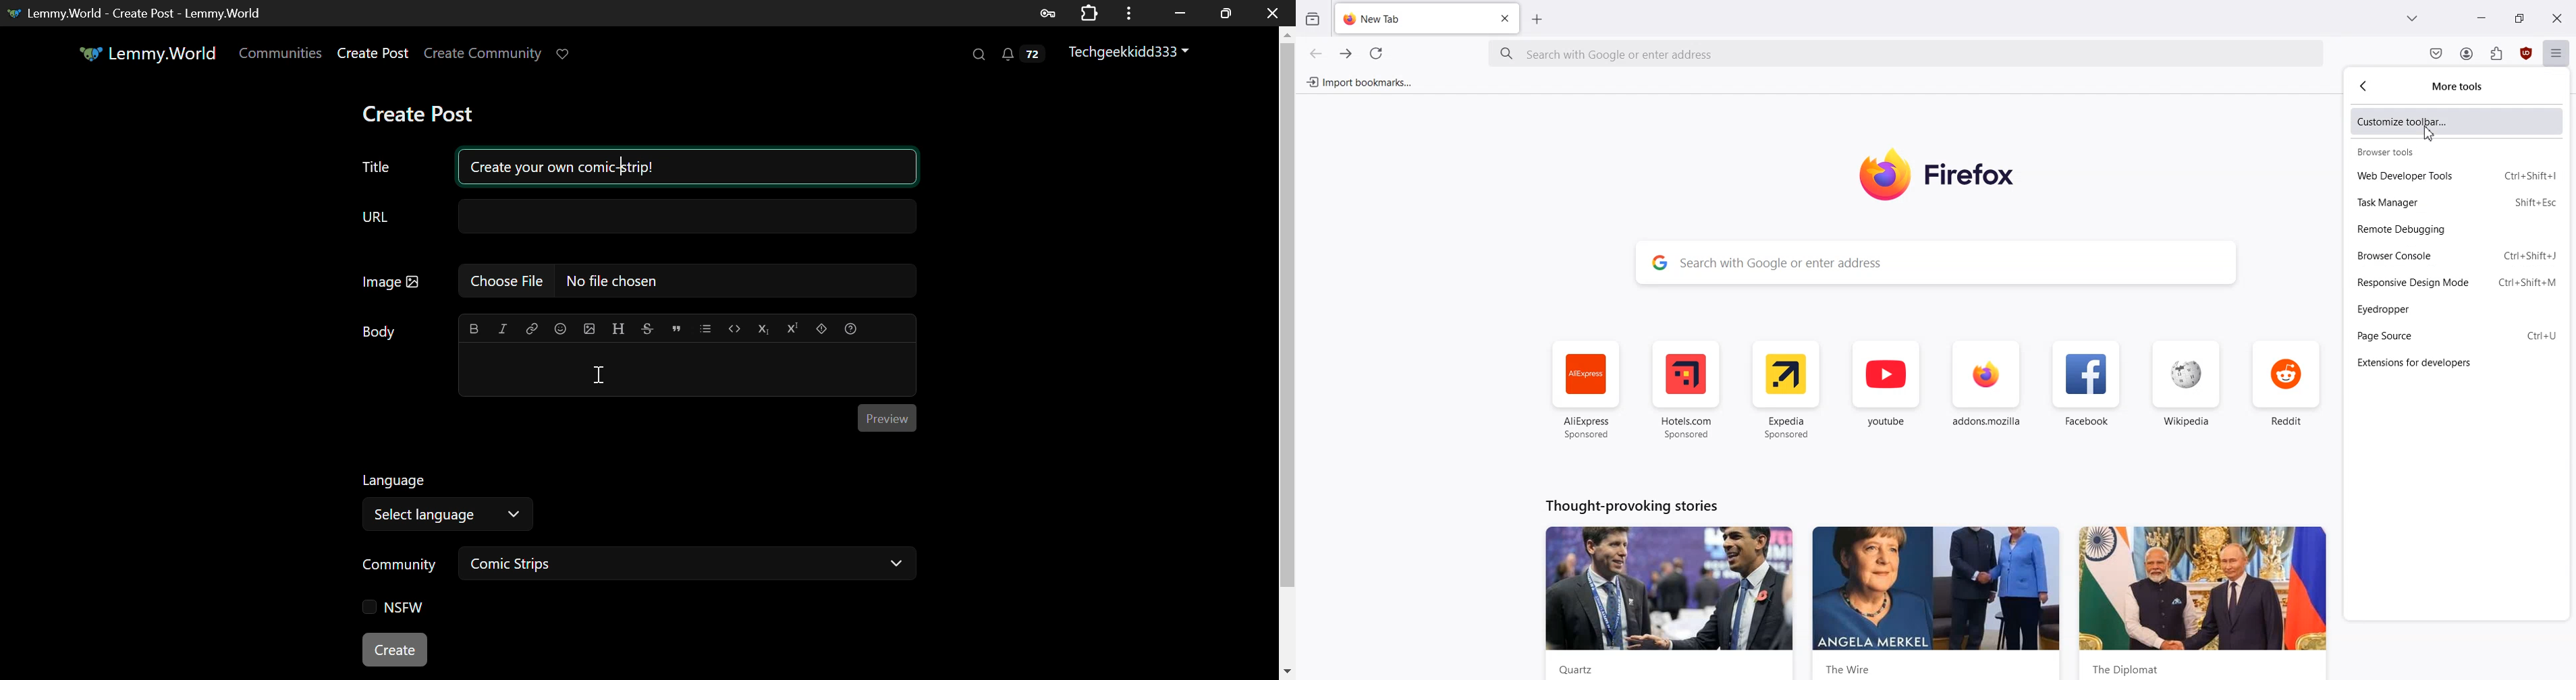 This screenshot has width=2576, height=700. What do you see at coordinates (2364, 87) in the screenshot?
I see `Go Back` at bounding box center [2364, 87].